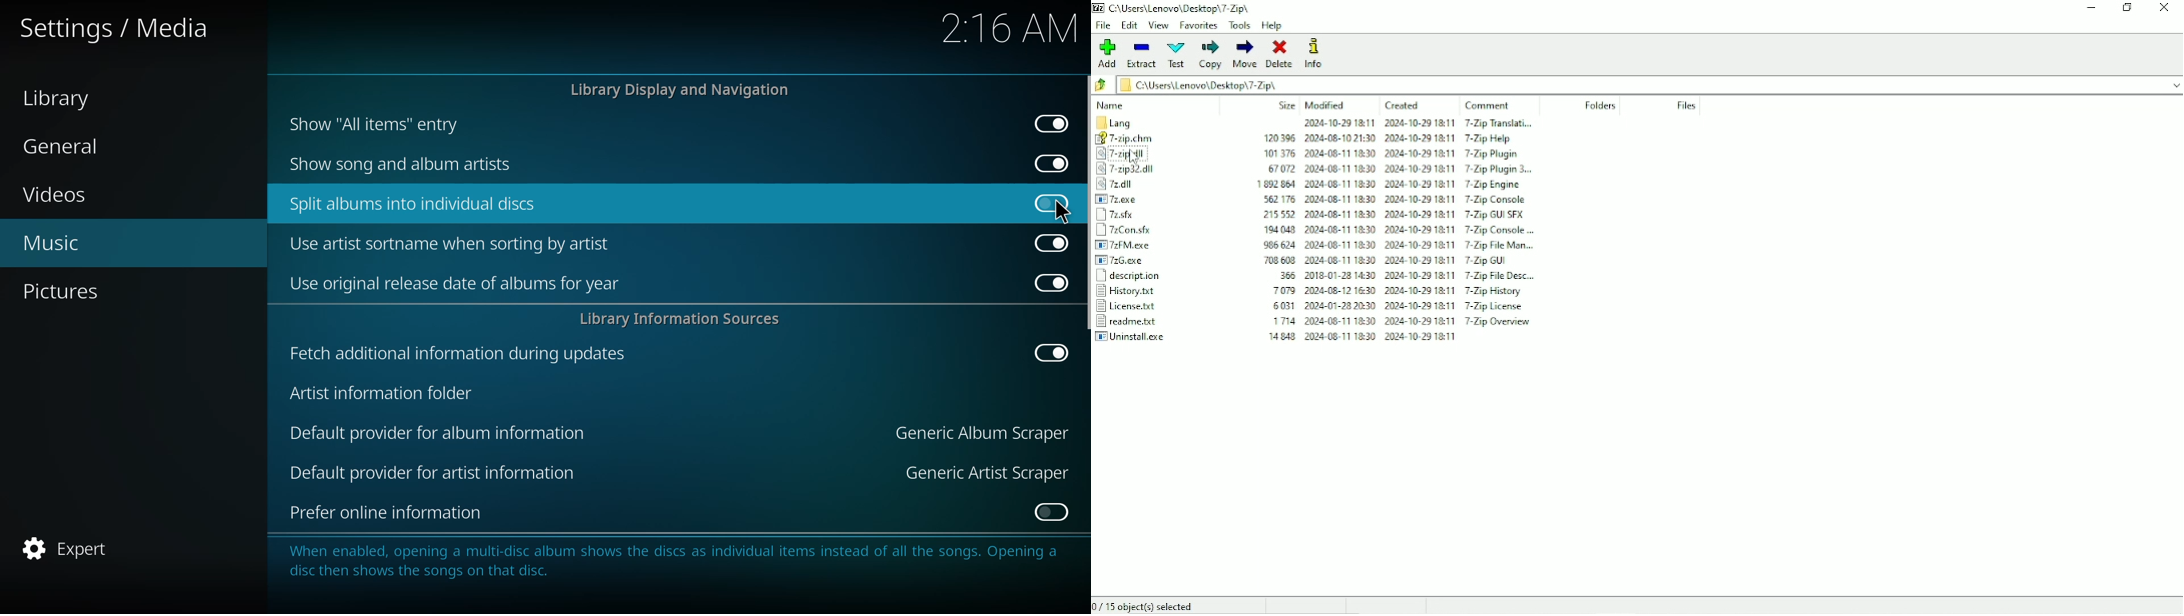 This screenshot has width=2184, height=616. What do you see at coordinates (1102, 85) in the screenshot?
I see `Back` at bounding box center [1102, 85].